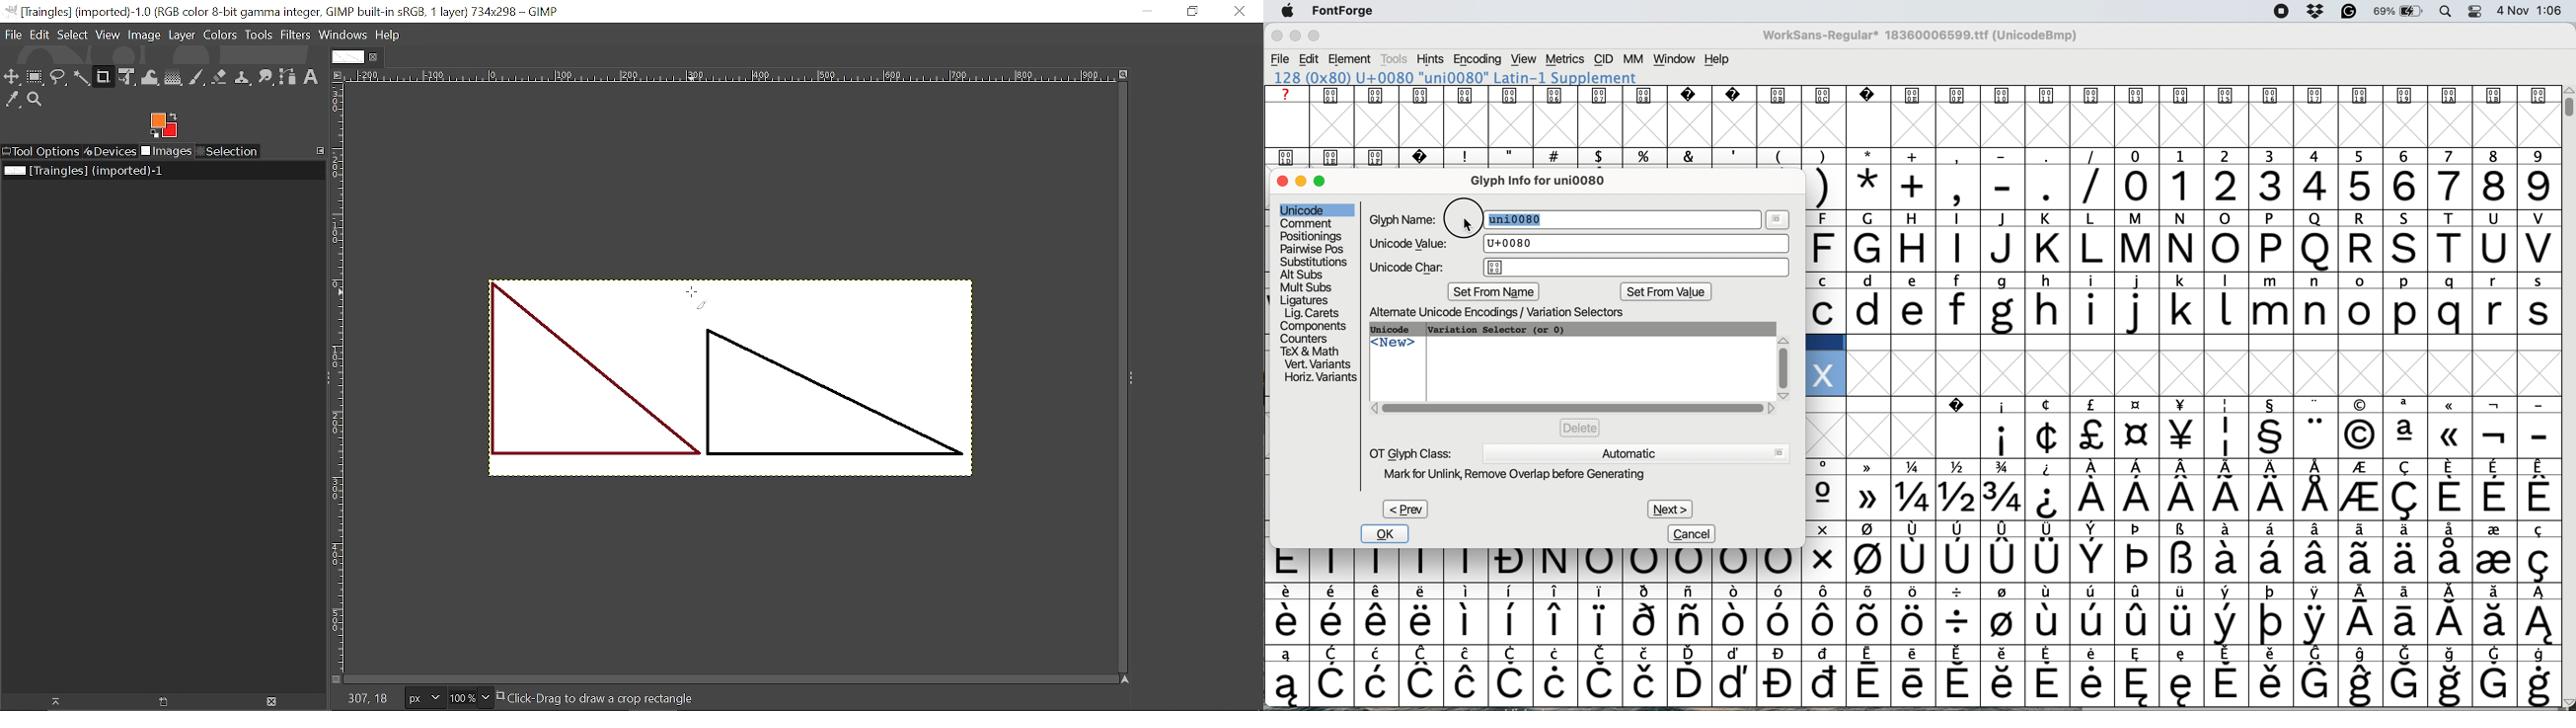 The height and width of the screenshot is (728, 2576). I want to click on fontforge, so click(1347, 13).